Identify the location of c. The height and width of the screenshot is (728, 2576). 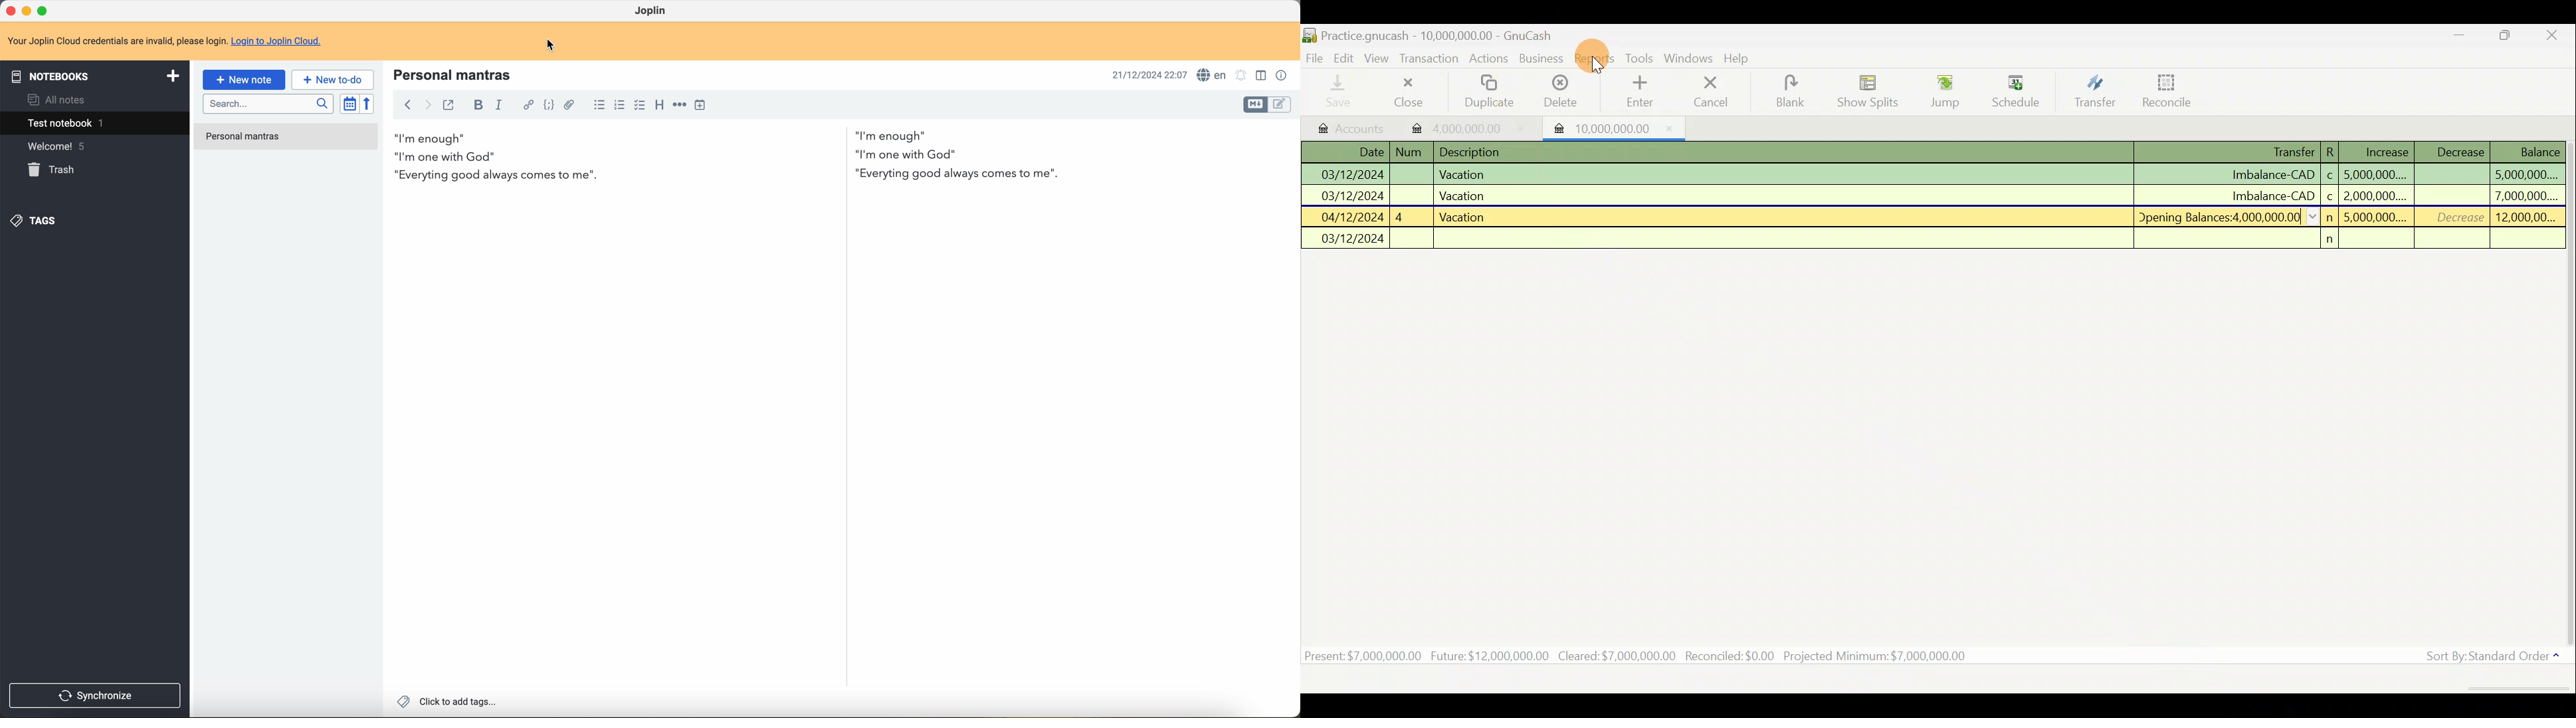
(2331, 197).